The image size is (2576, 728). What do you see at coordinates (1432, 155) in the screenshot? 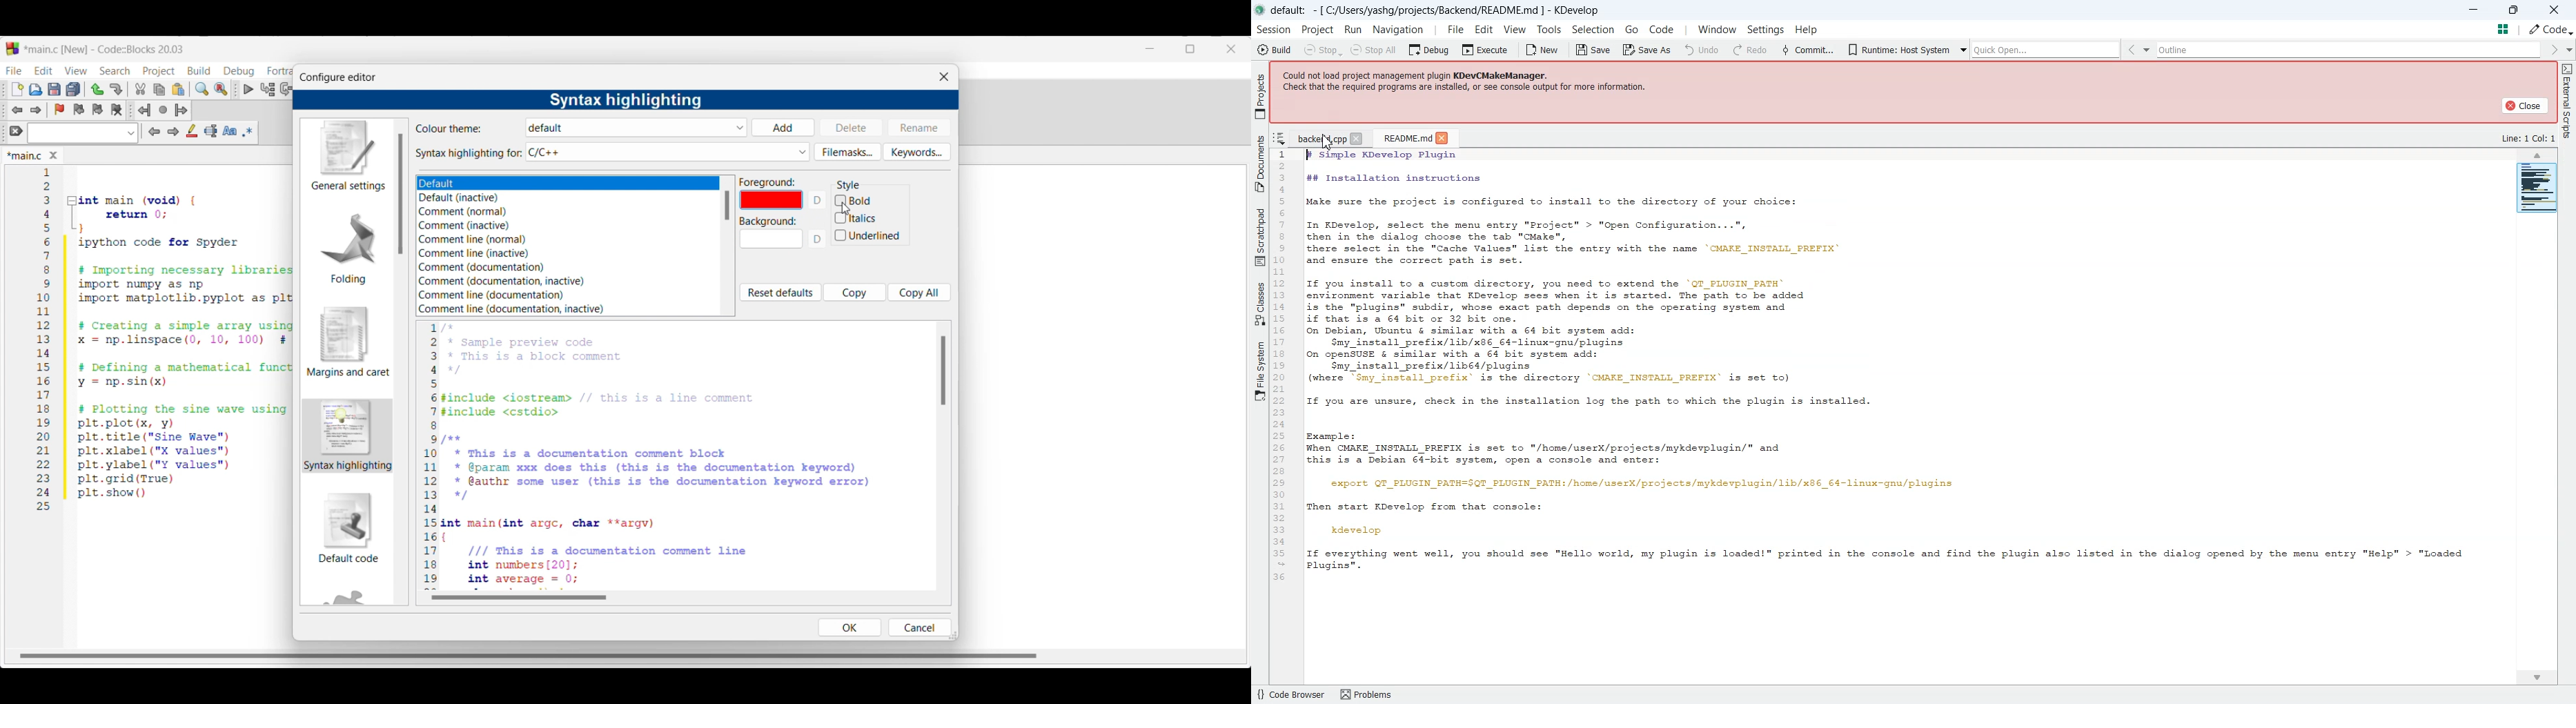
I see `Pp Simple KDevelop Plugin` at bounding box center [1432, 155].